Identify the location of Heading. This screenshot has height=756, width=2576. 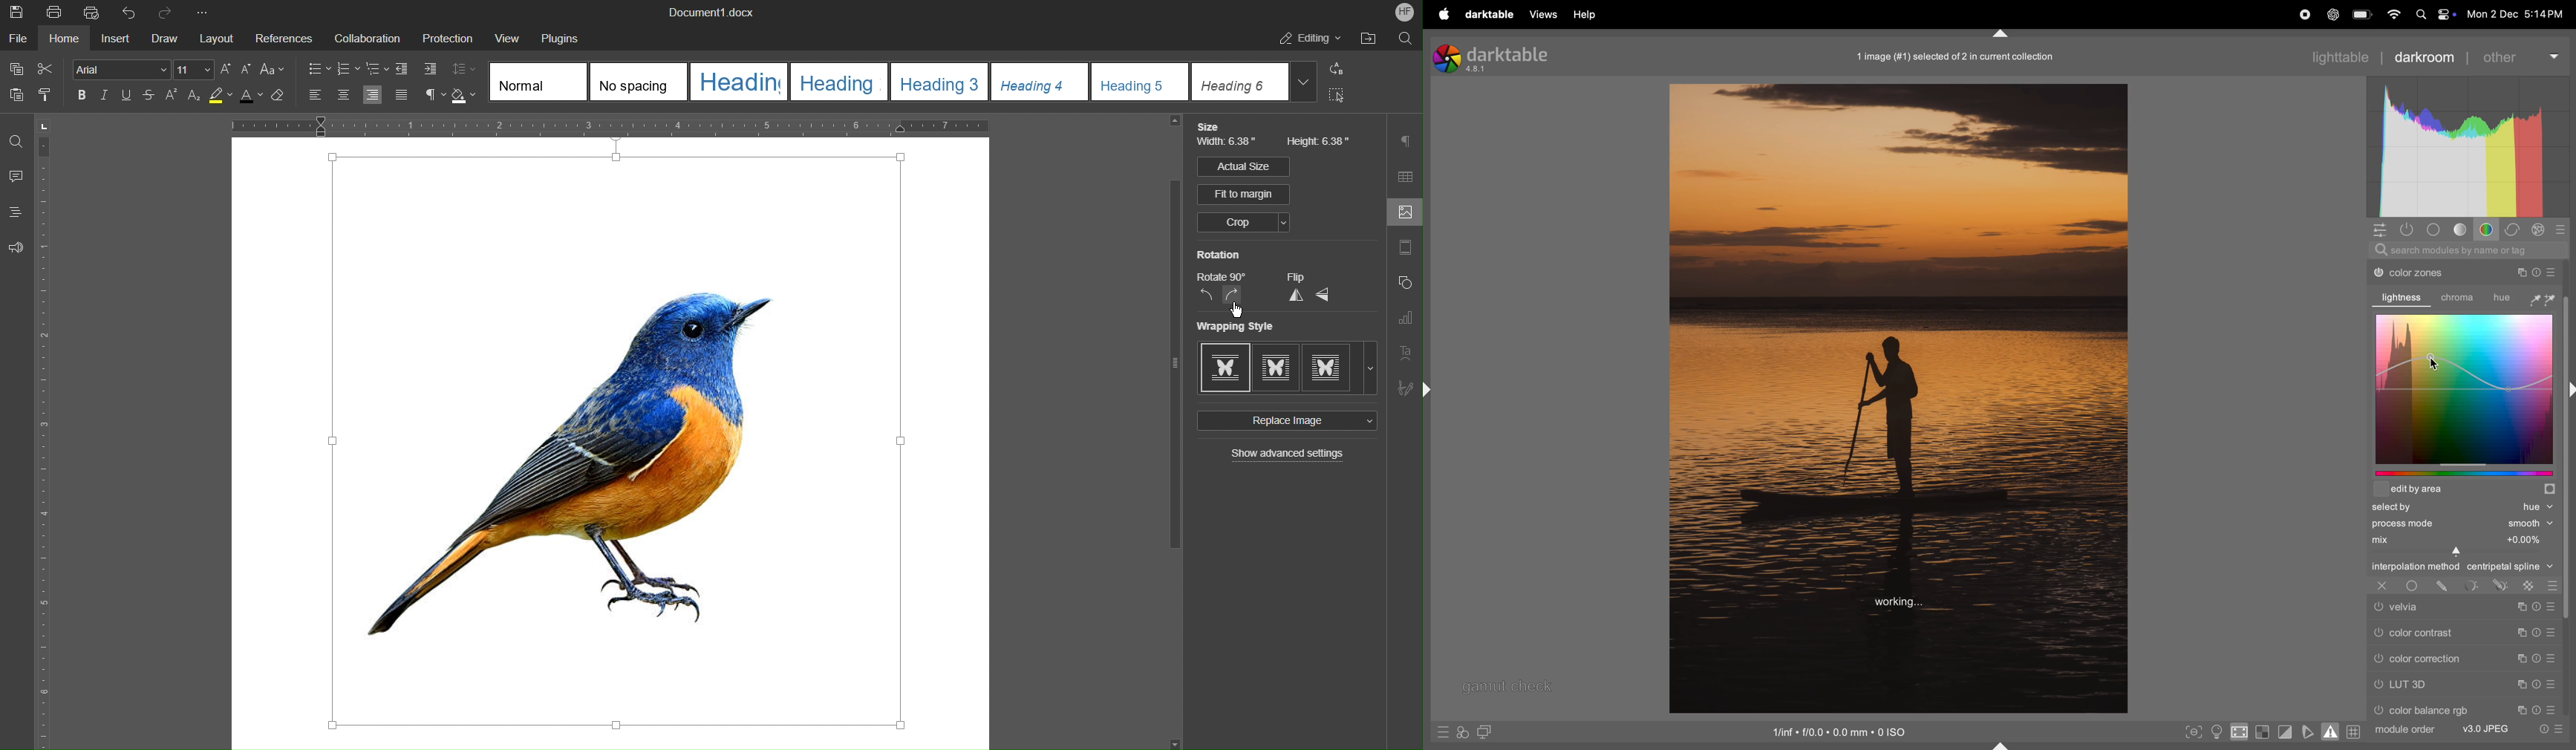
(737, 81).